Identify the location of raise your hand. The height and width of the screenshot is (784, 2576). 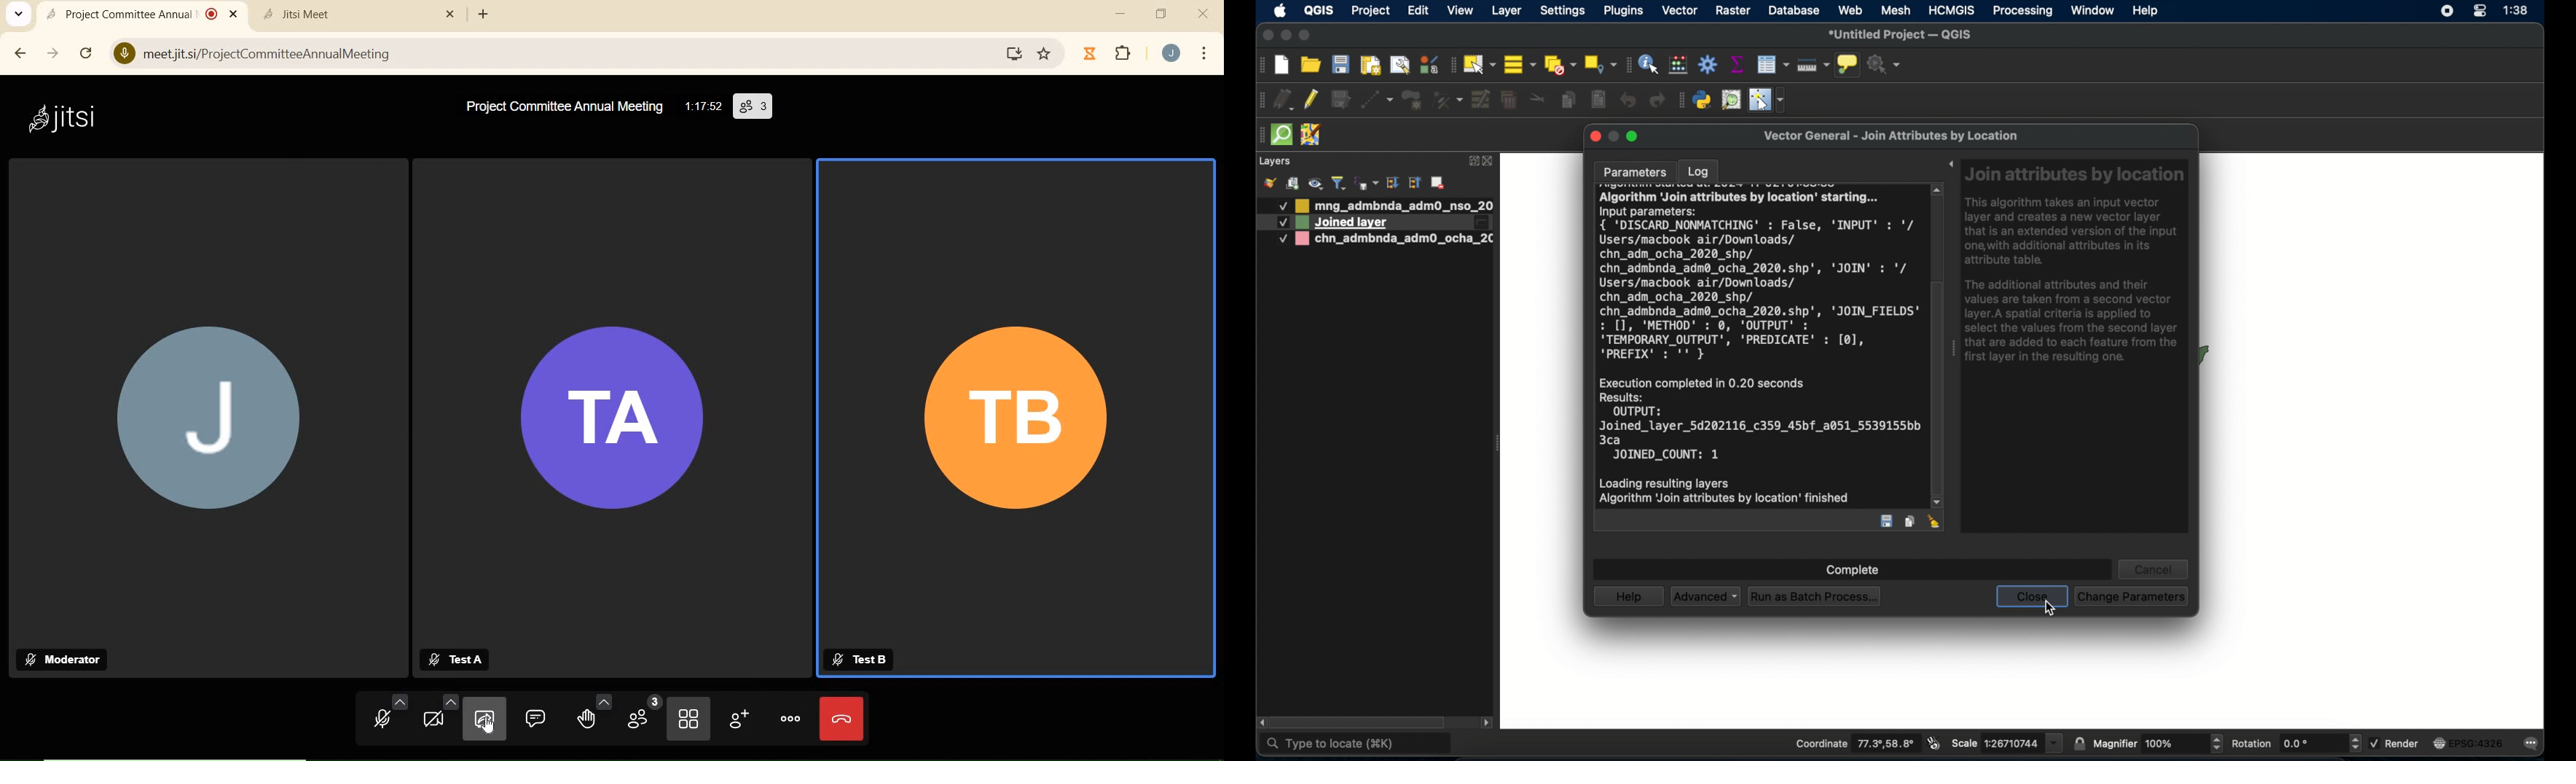
(594, 712).